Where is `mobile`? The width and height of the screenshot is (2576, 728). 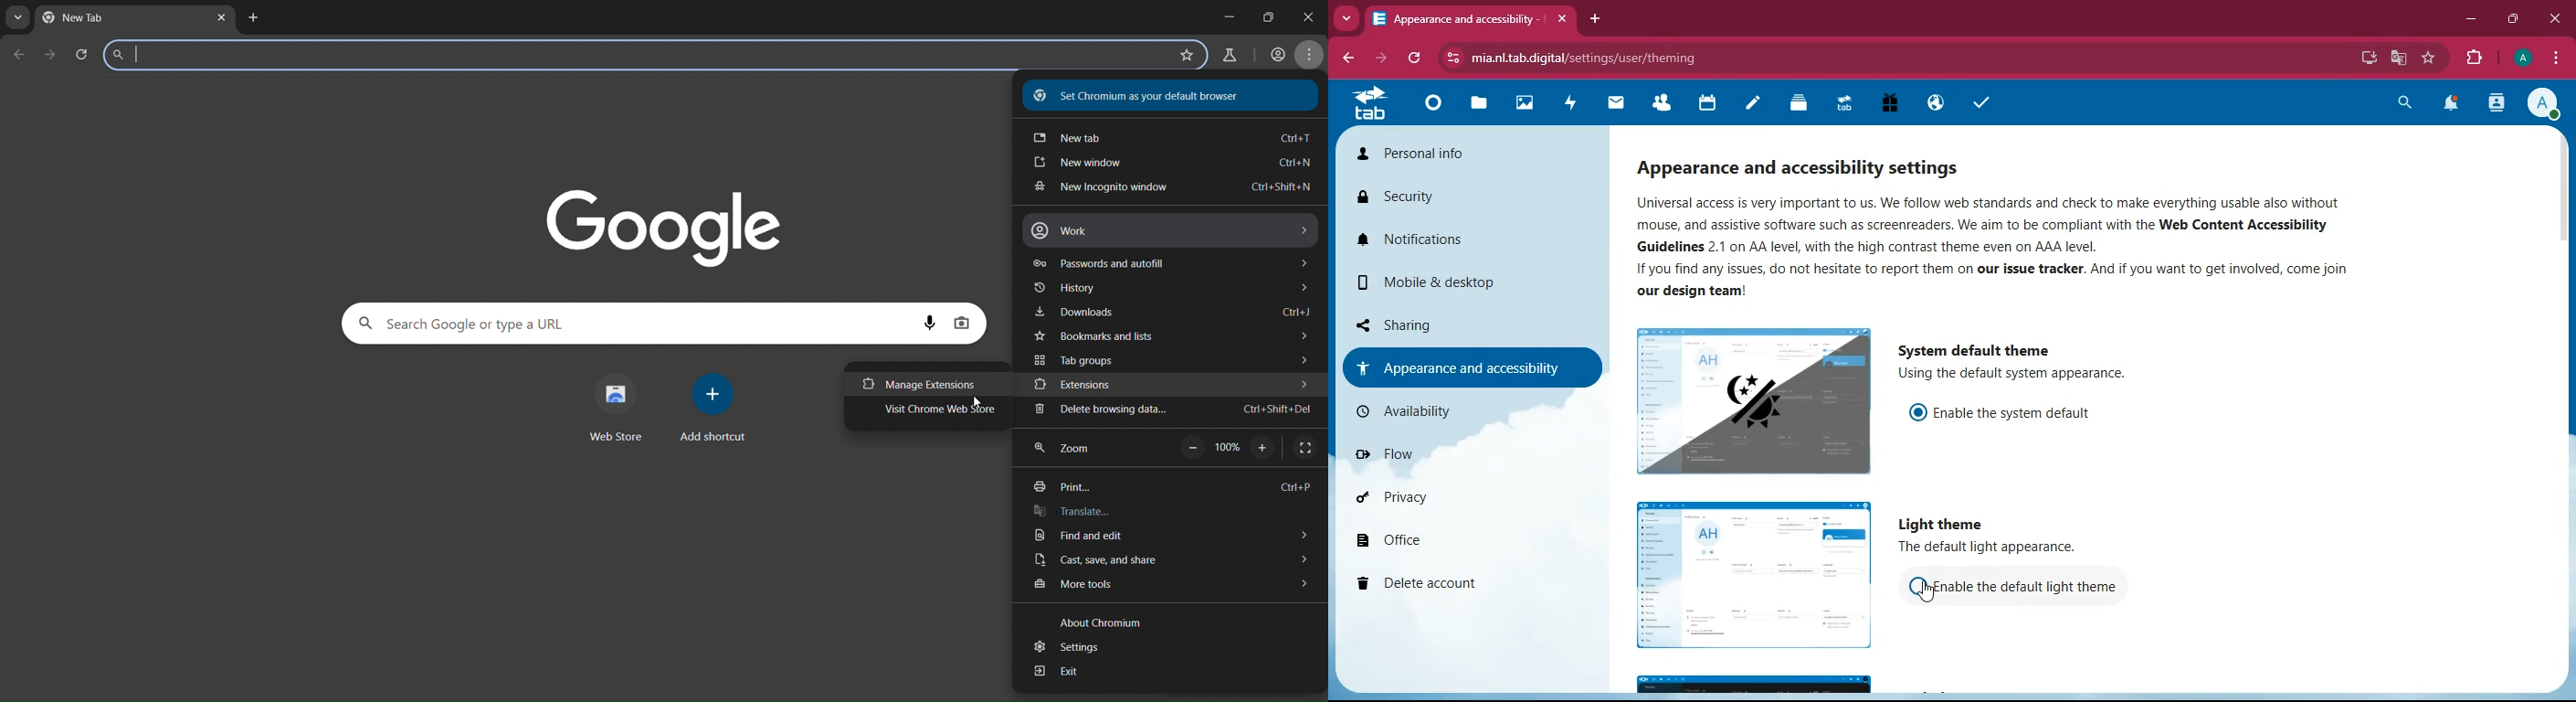
mobile is located at coordinates (1478, 286).